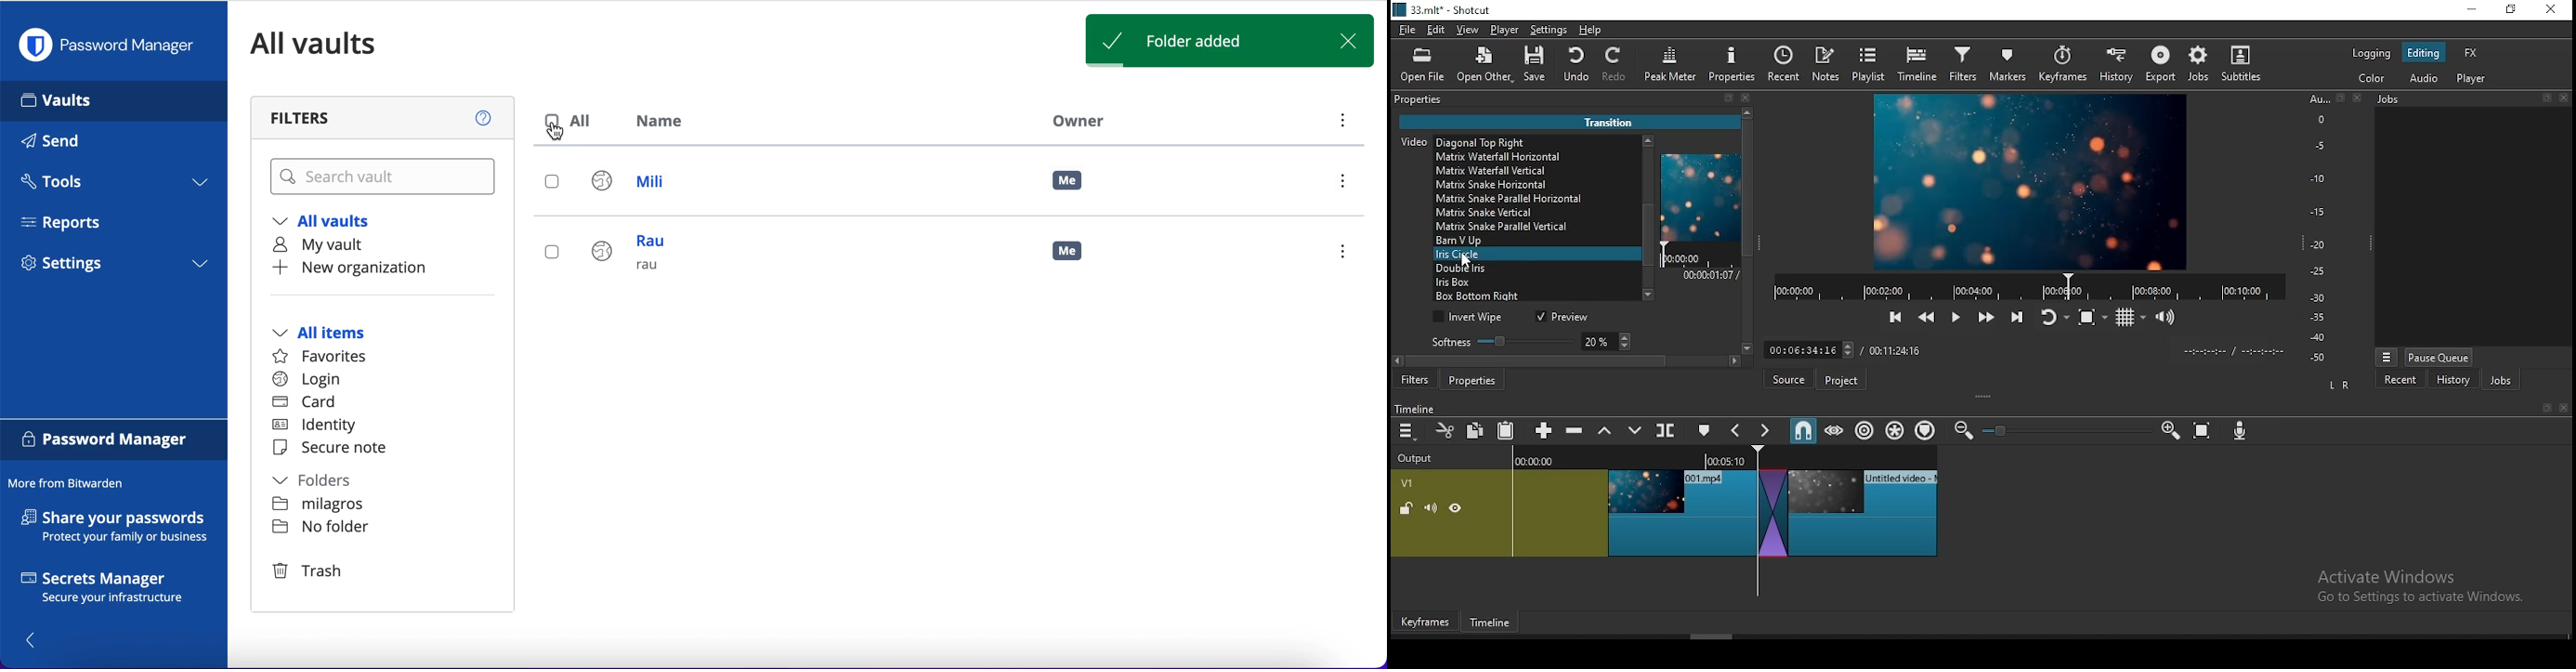  What do you see at coordinates (2452, 380) in the screenshot?
I see `history` at bounding box center [2452, 380].